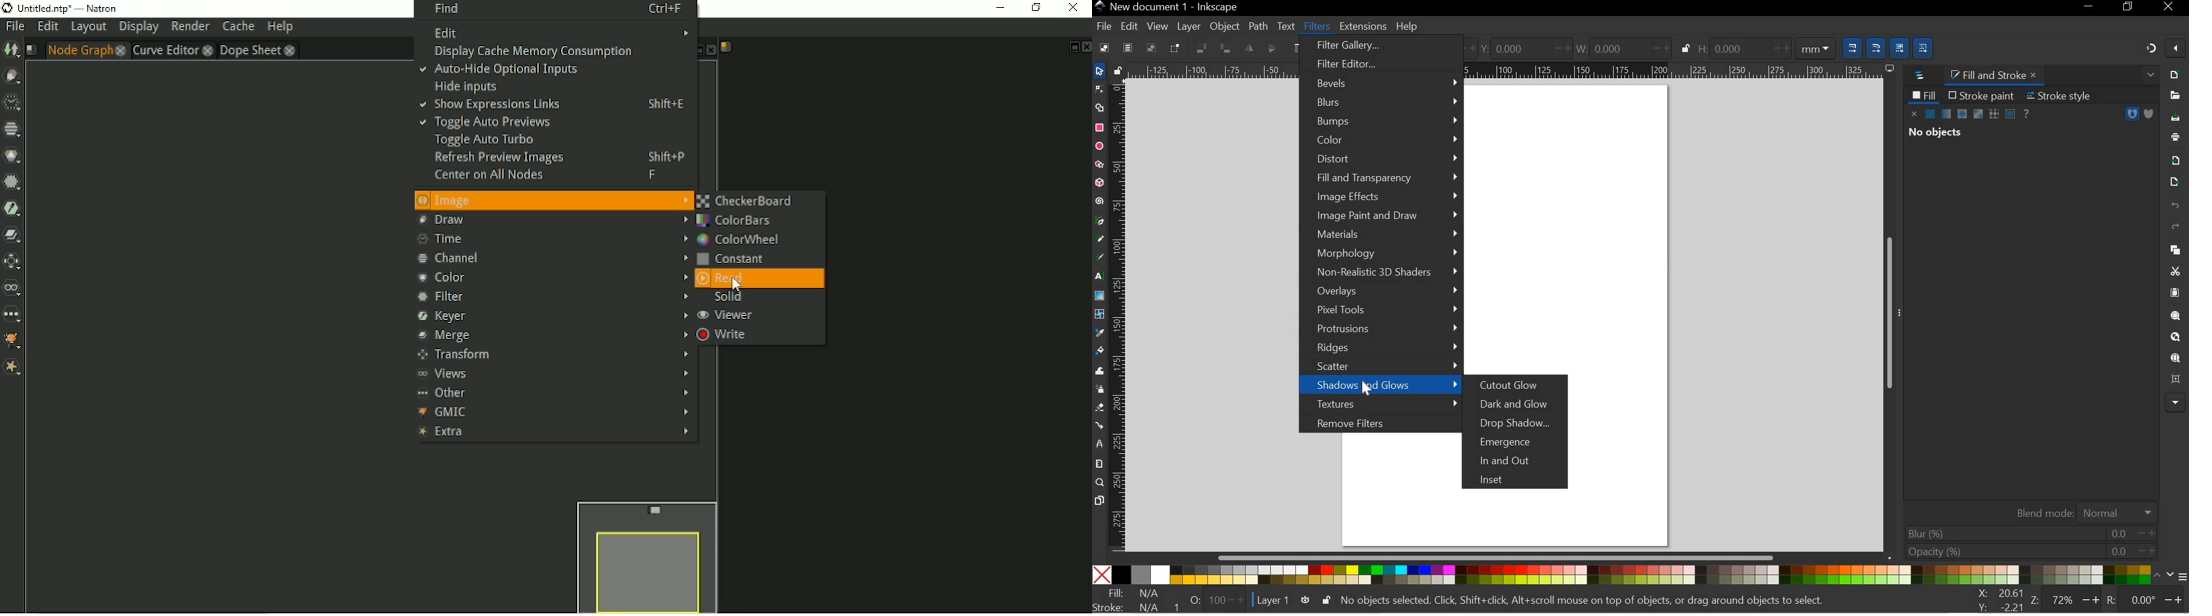 This screenshot has width=2212, height=616. Describe the element at coordinates (1381, 140) in the screenshot. I see `COLOR` at that location.